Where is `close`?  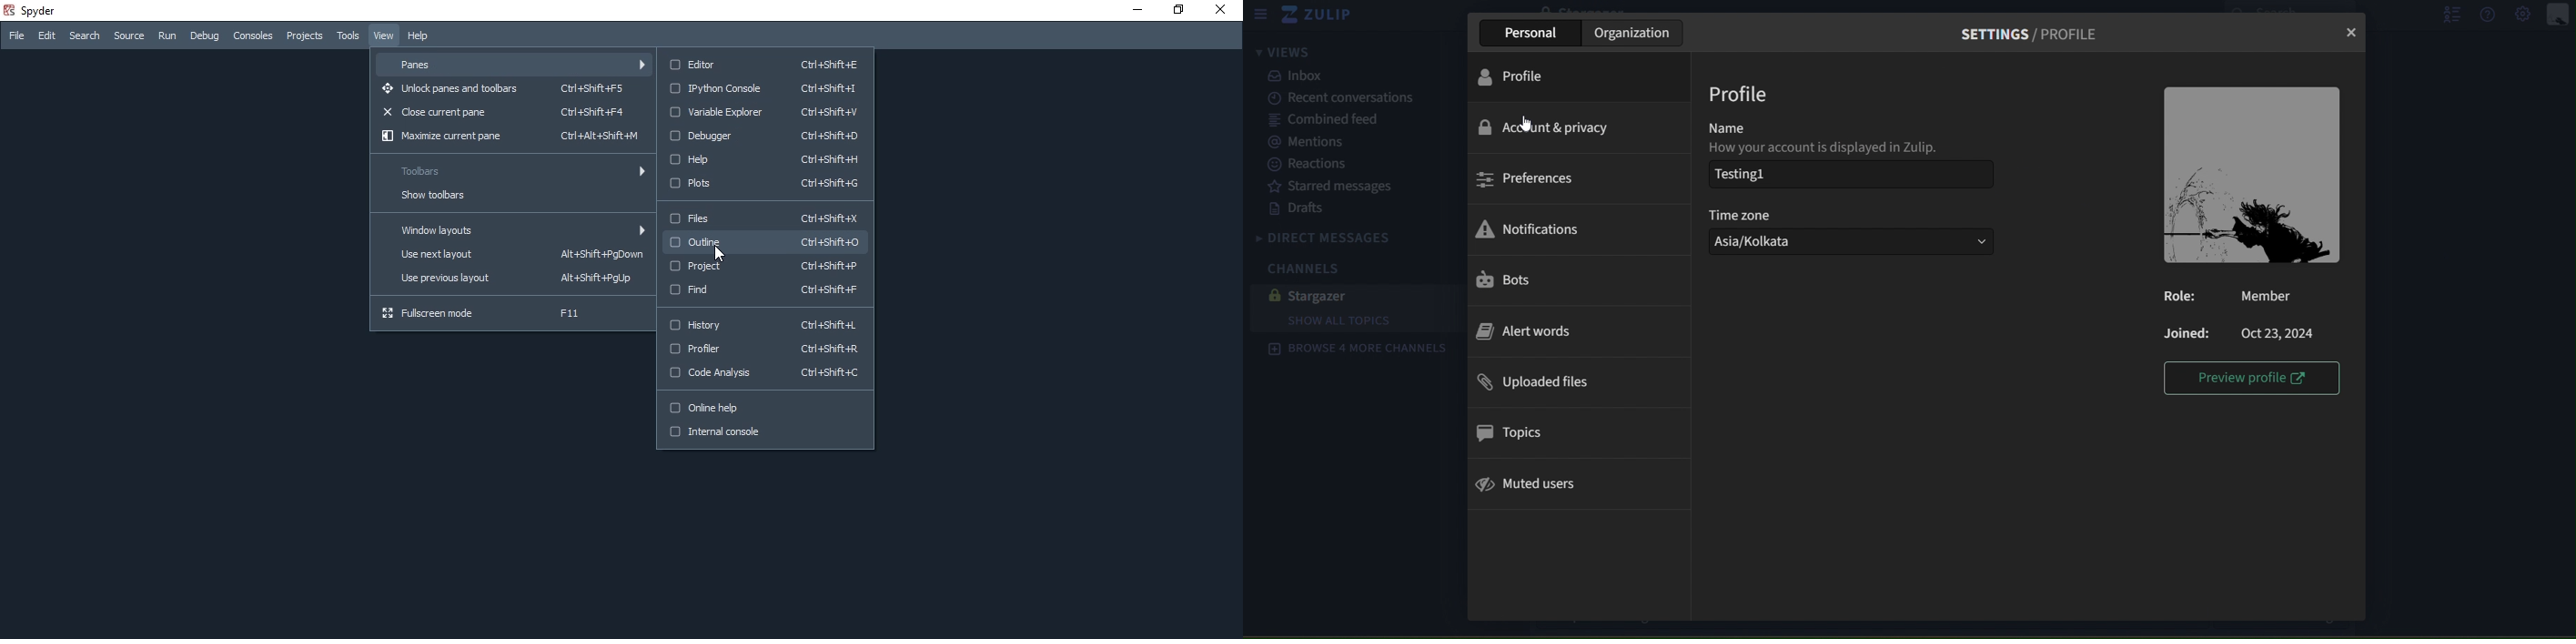
close is located at coordinates (2353, 33).